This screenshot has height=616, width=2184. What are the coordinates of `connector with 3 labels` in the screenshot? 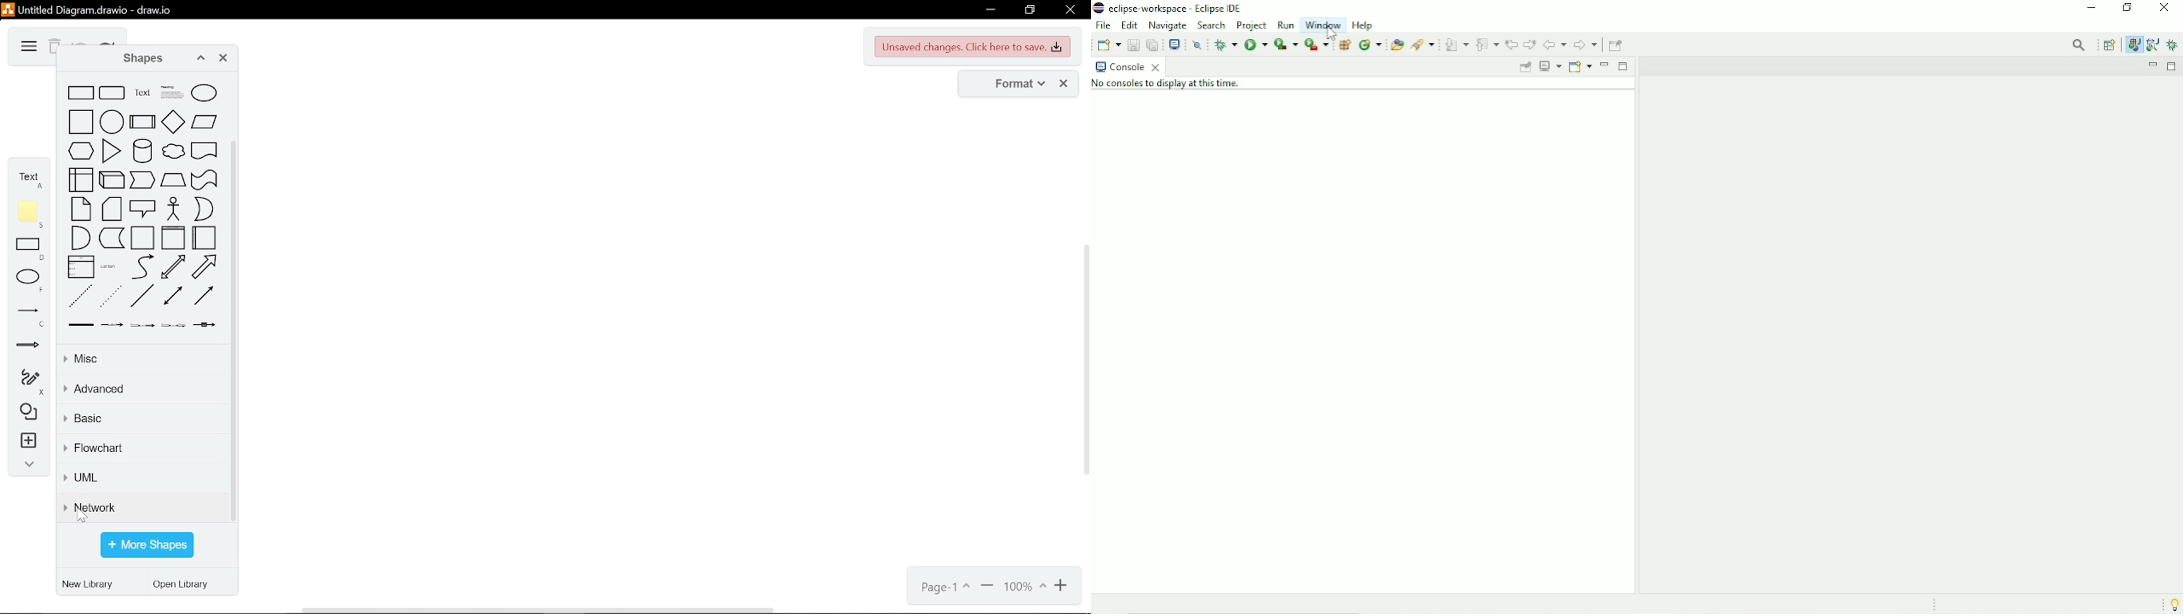 It's located at (173, 325).